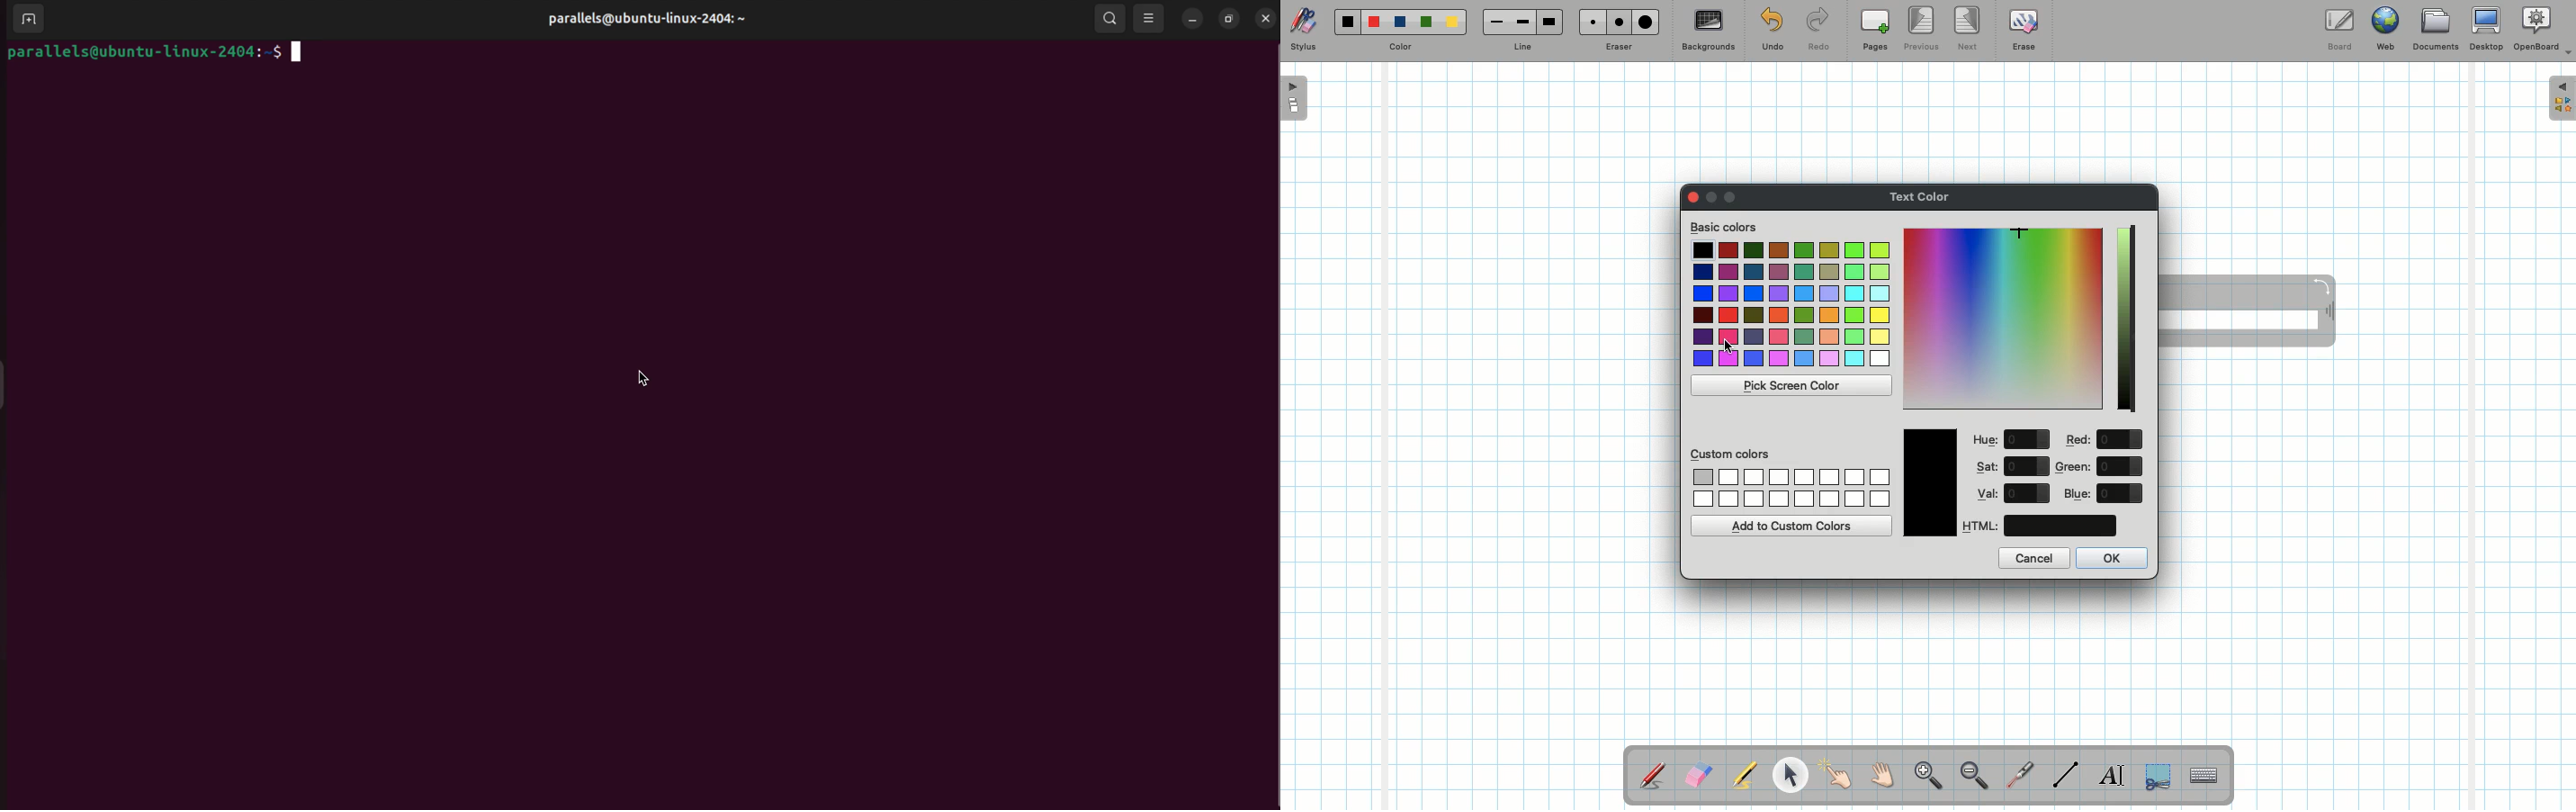  Describe the element at coordinates (1401, 22) in the screenshot. I see `Blue` at that location.